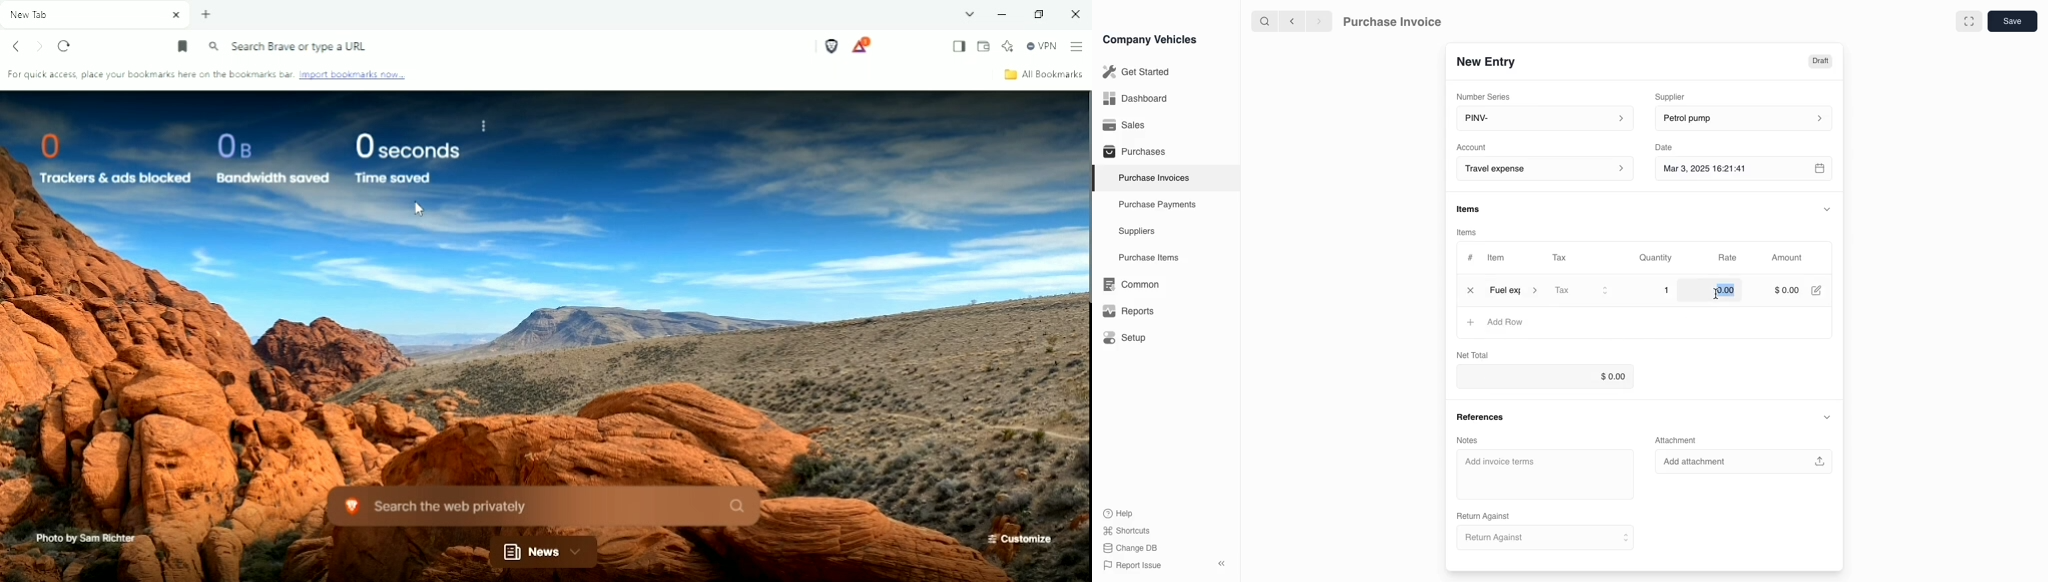  I want to click on Add attachment, so click(1745, 461).